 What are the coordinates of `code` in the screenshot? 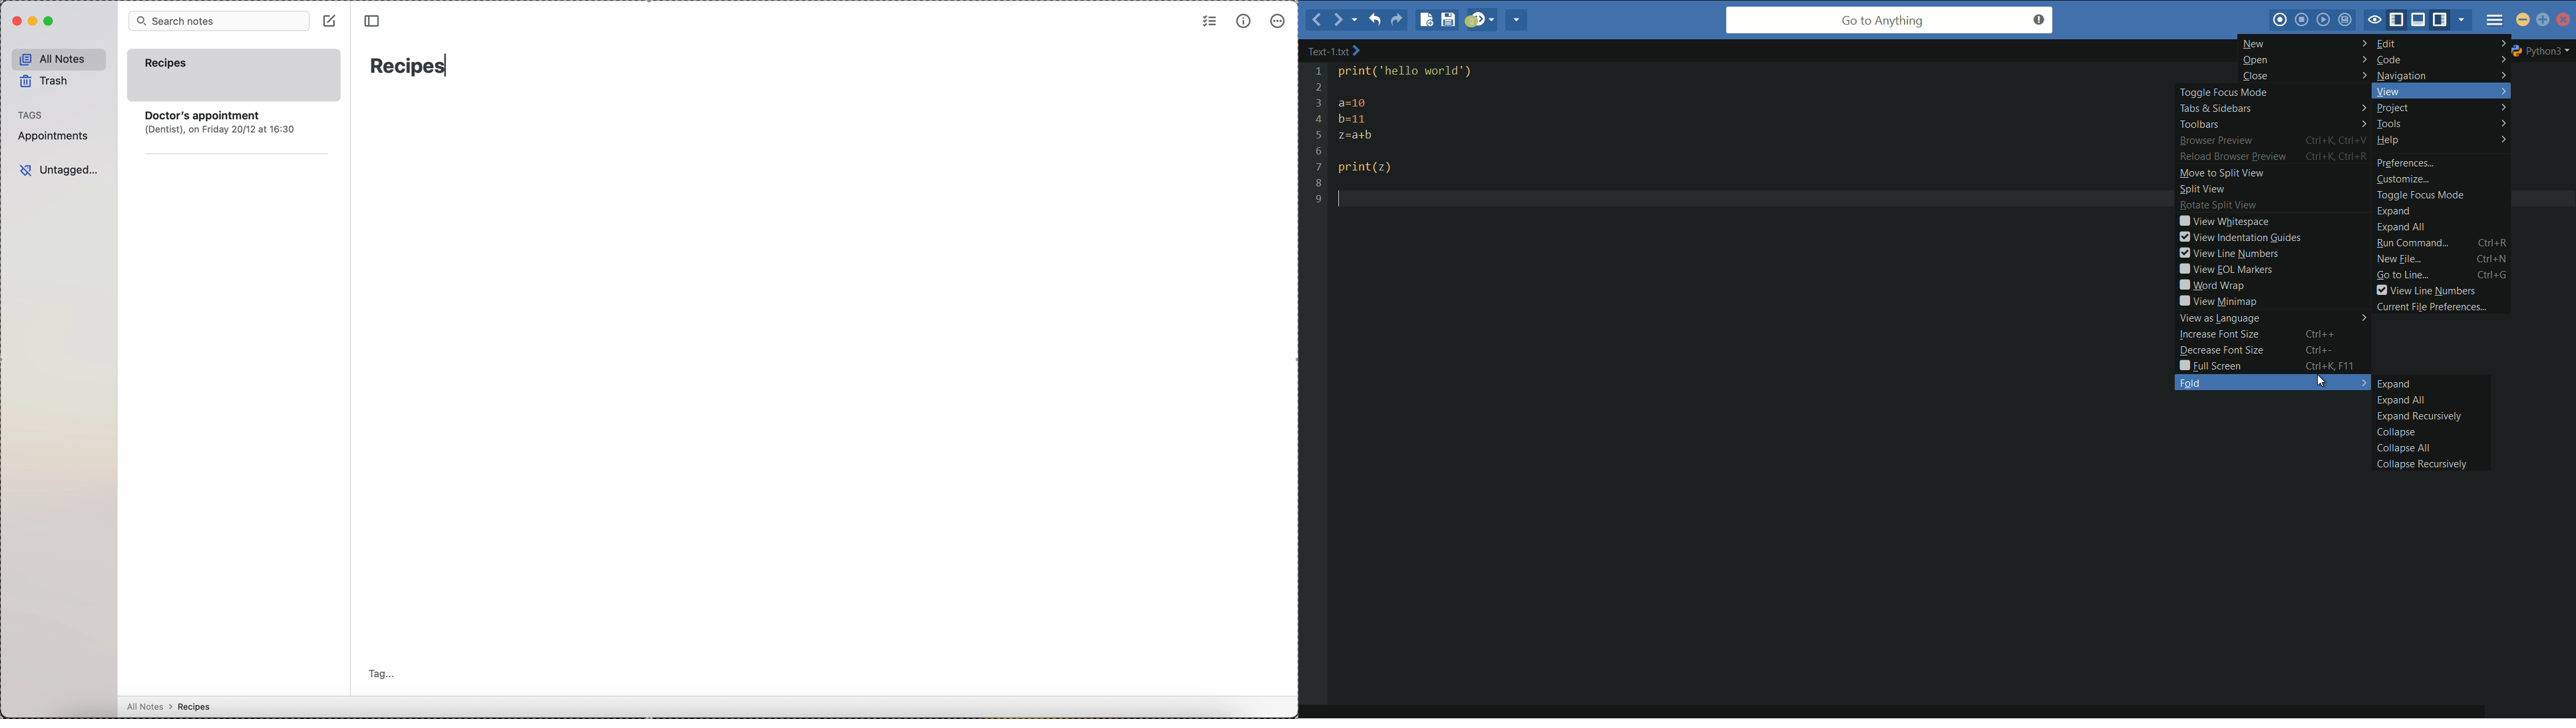 It's located at (2438, 60).